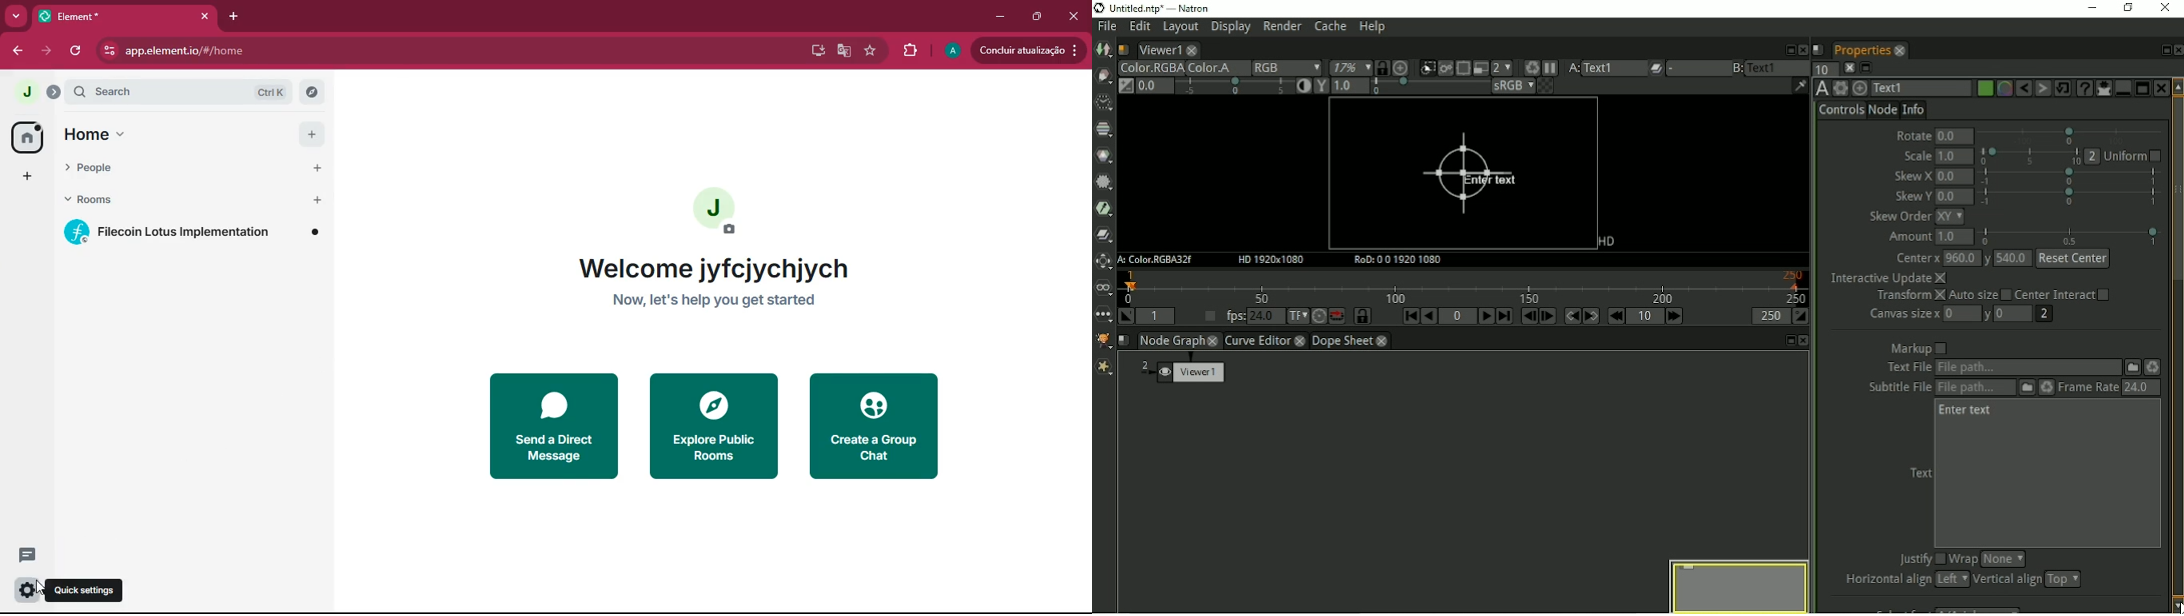 The width and height of the screenshot is (2184, 616). What do you see at coordinates (28, 556) in the screenshot?
I see `threads` at bounding box center [28, 556].